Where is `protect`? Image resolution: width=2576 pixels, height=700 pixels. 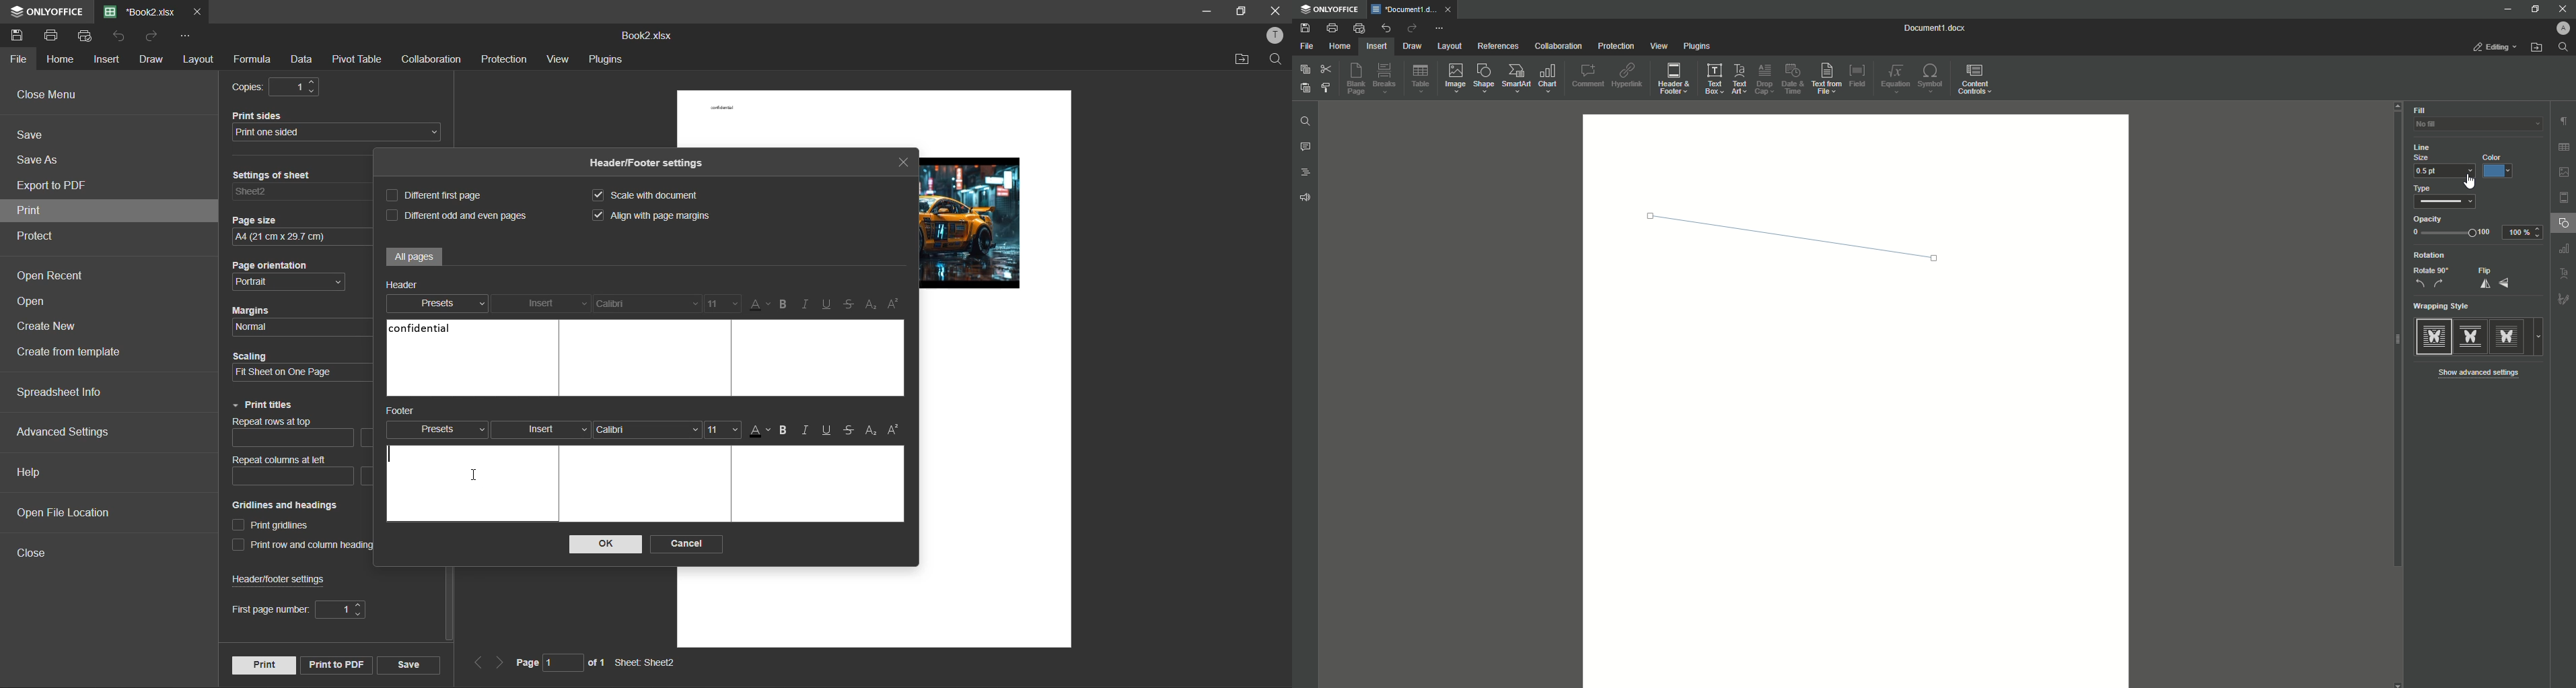 protect is located at coordinates (39, 237).